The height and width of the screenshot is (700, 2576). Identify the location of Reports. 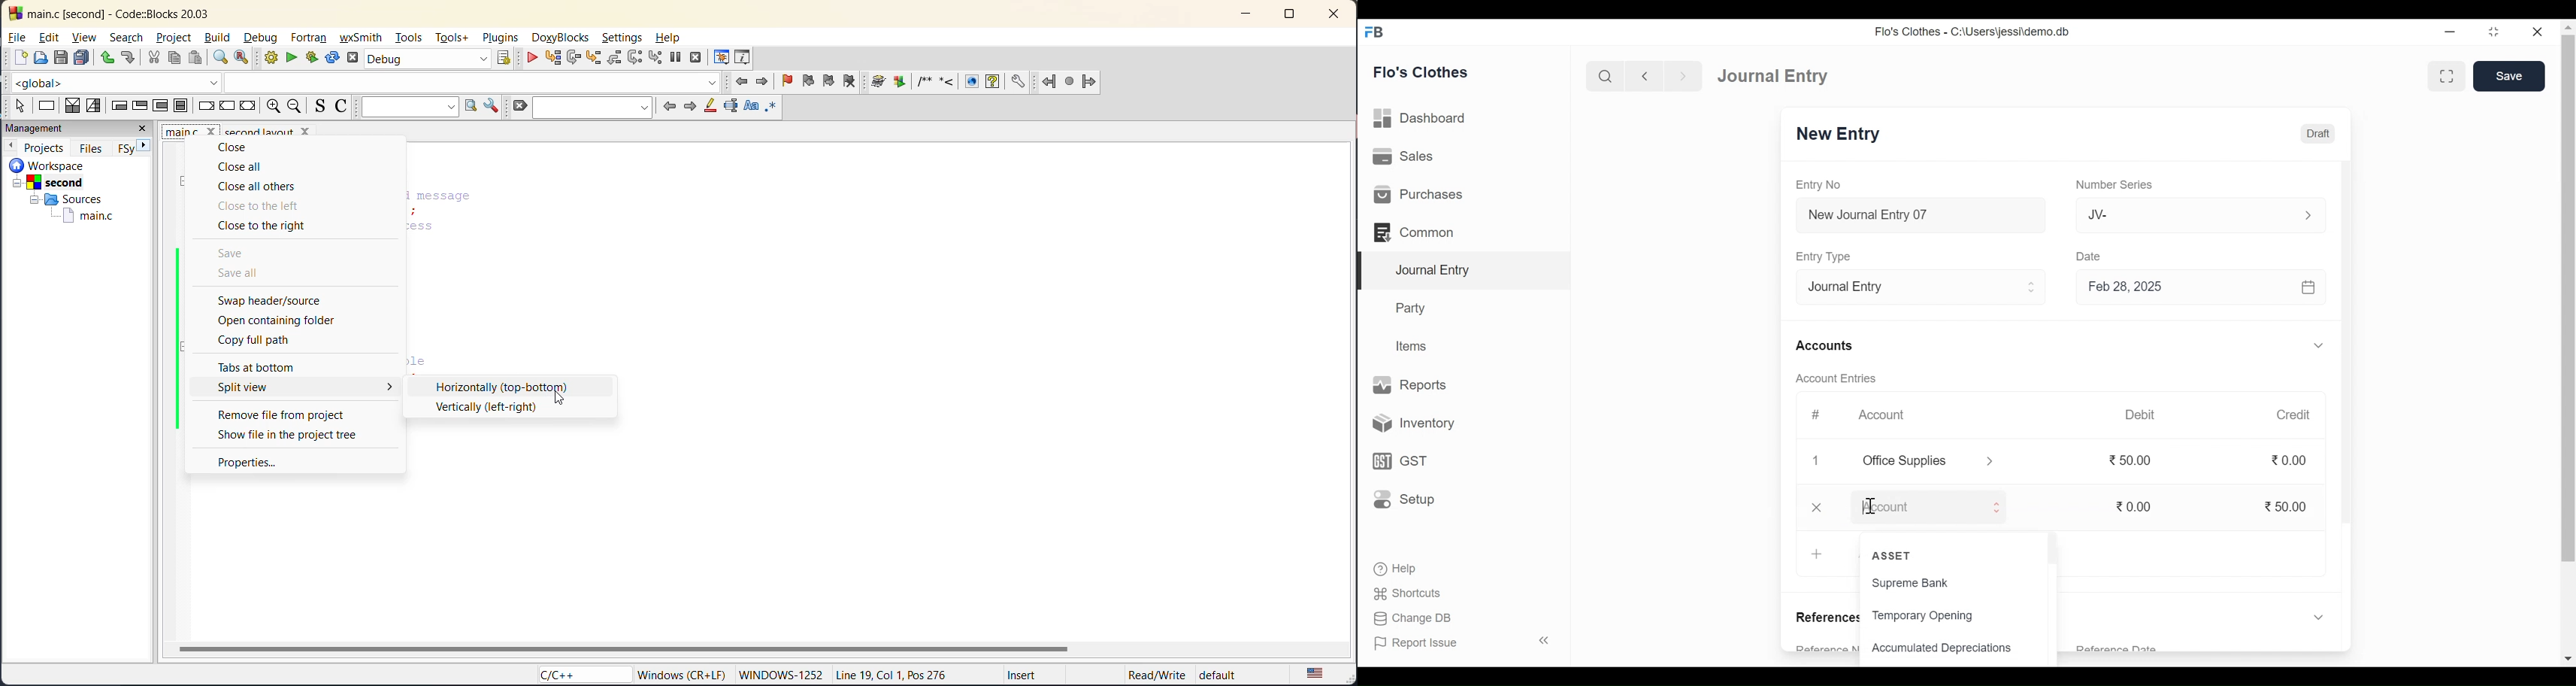
(1411, 384).